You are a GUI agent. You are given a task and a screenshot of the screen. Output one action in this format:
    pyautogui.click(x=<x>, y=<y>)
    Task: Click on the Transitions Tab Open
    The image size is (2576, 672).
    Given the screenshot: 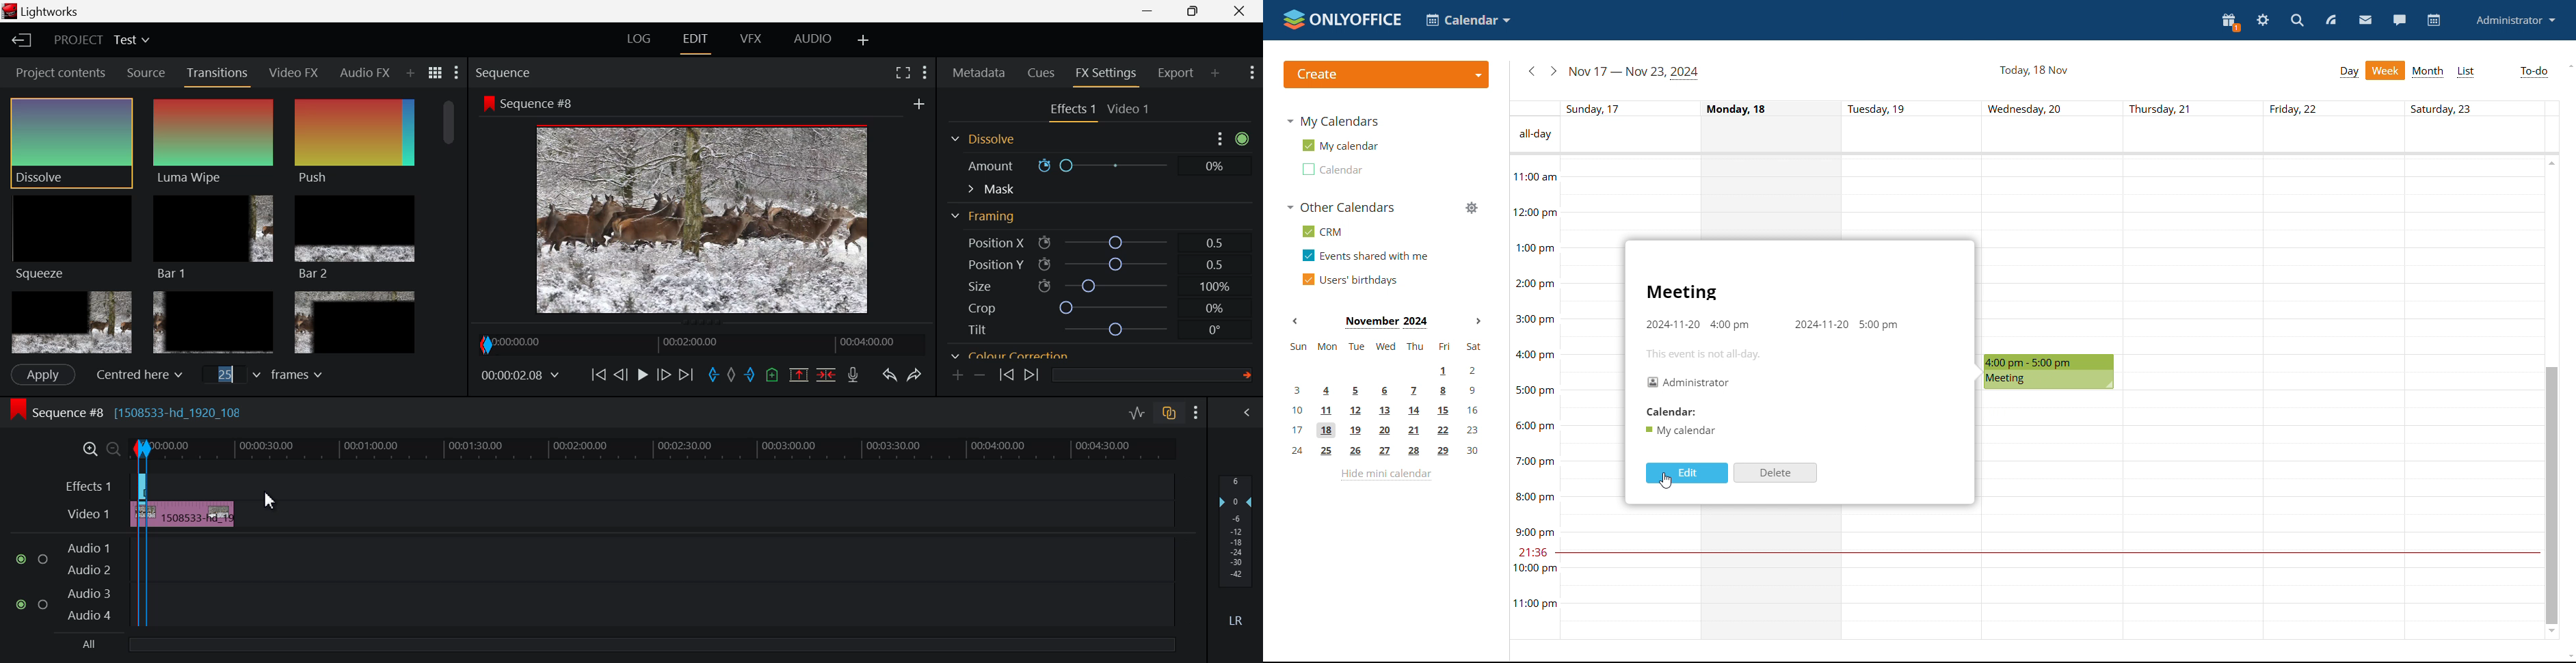 What is the action you would take?
    pyautogui.click(x=220, y=74)
    